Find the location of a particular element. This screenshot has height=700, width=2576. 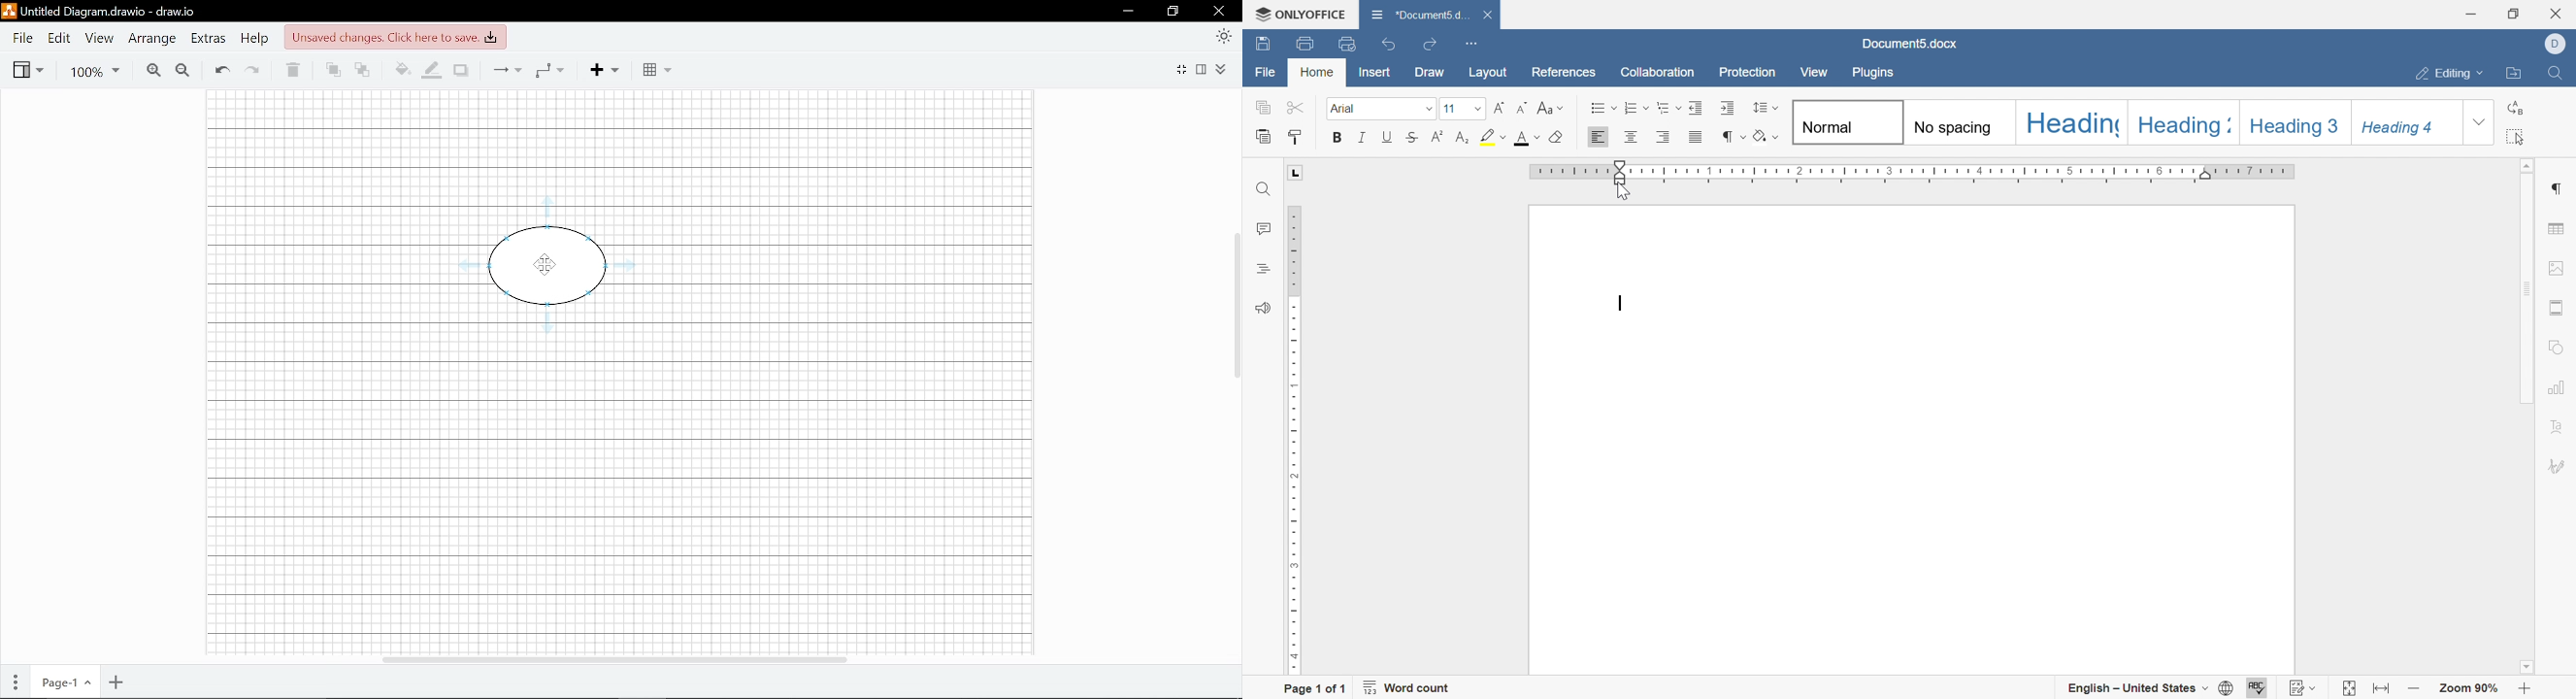

page 1 of 1 is located at coordinates (1315, 688).